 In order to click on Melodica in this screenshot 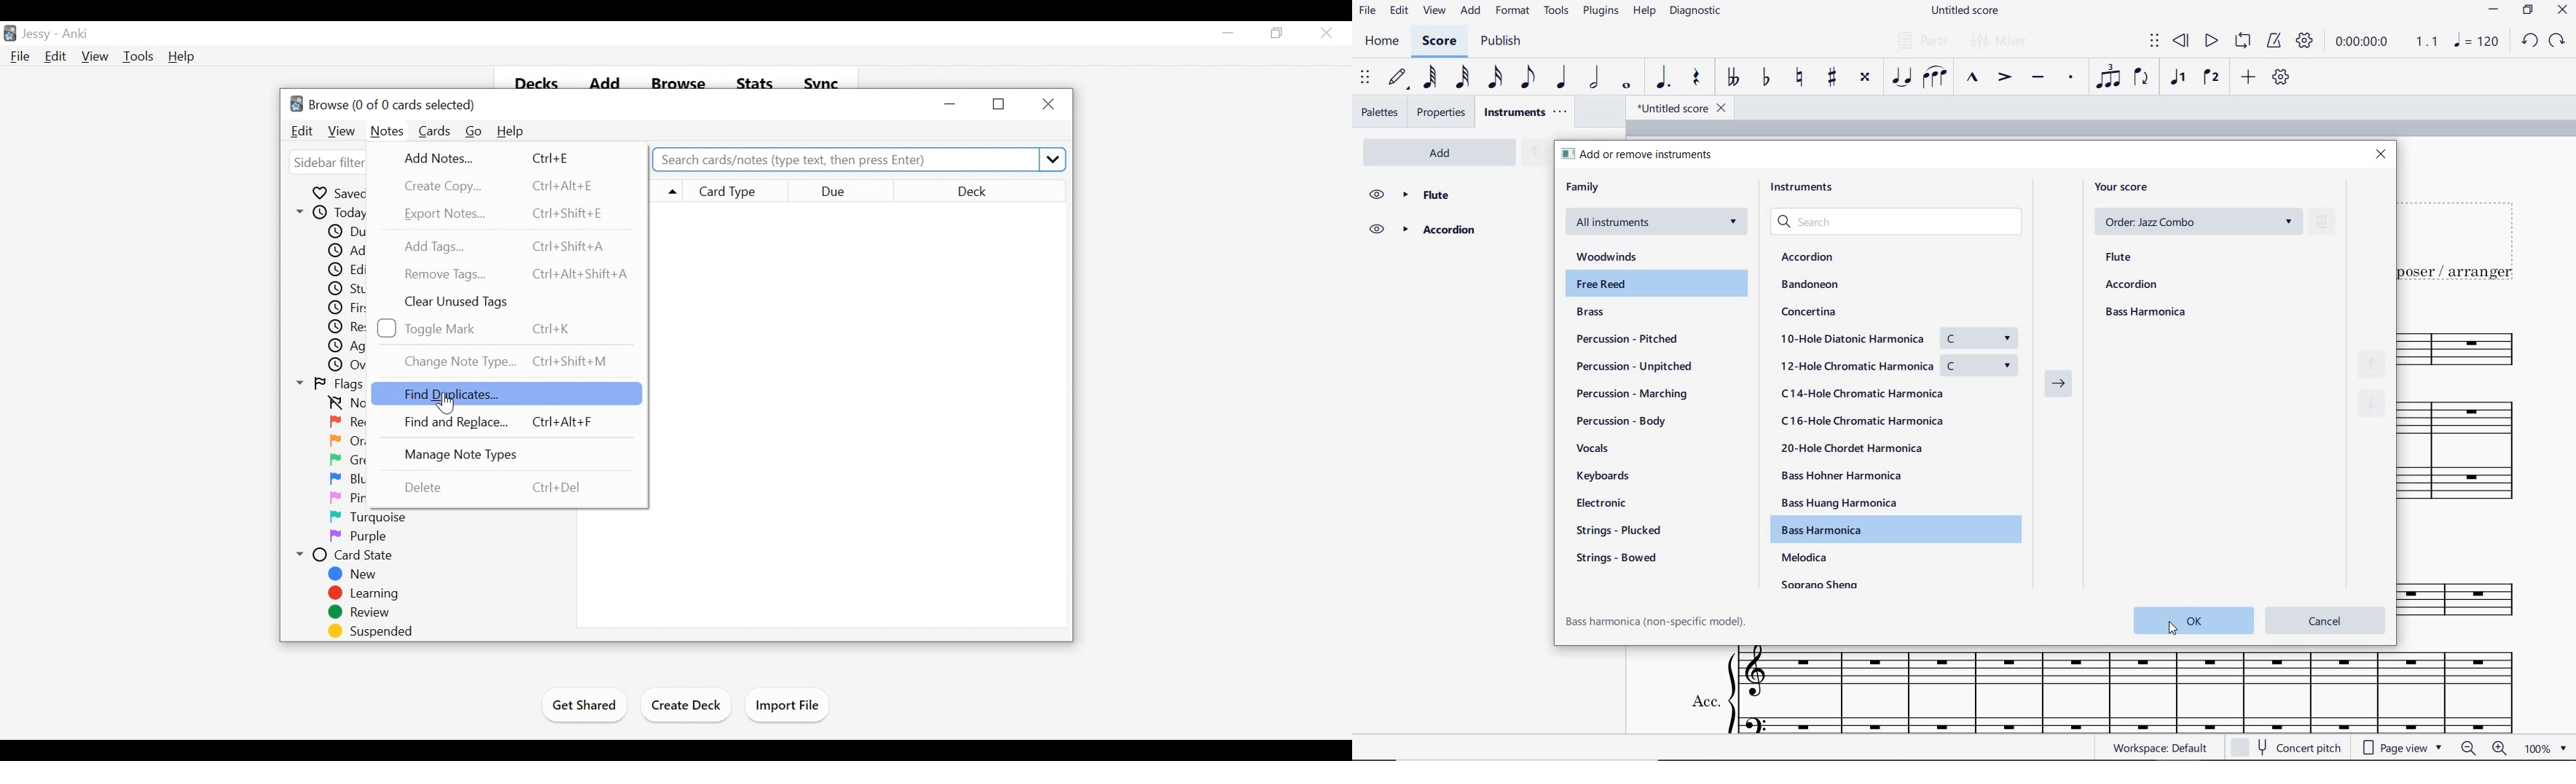, I will do `click(1807, 561)`.